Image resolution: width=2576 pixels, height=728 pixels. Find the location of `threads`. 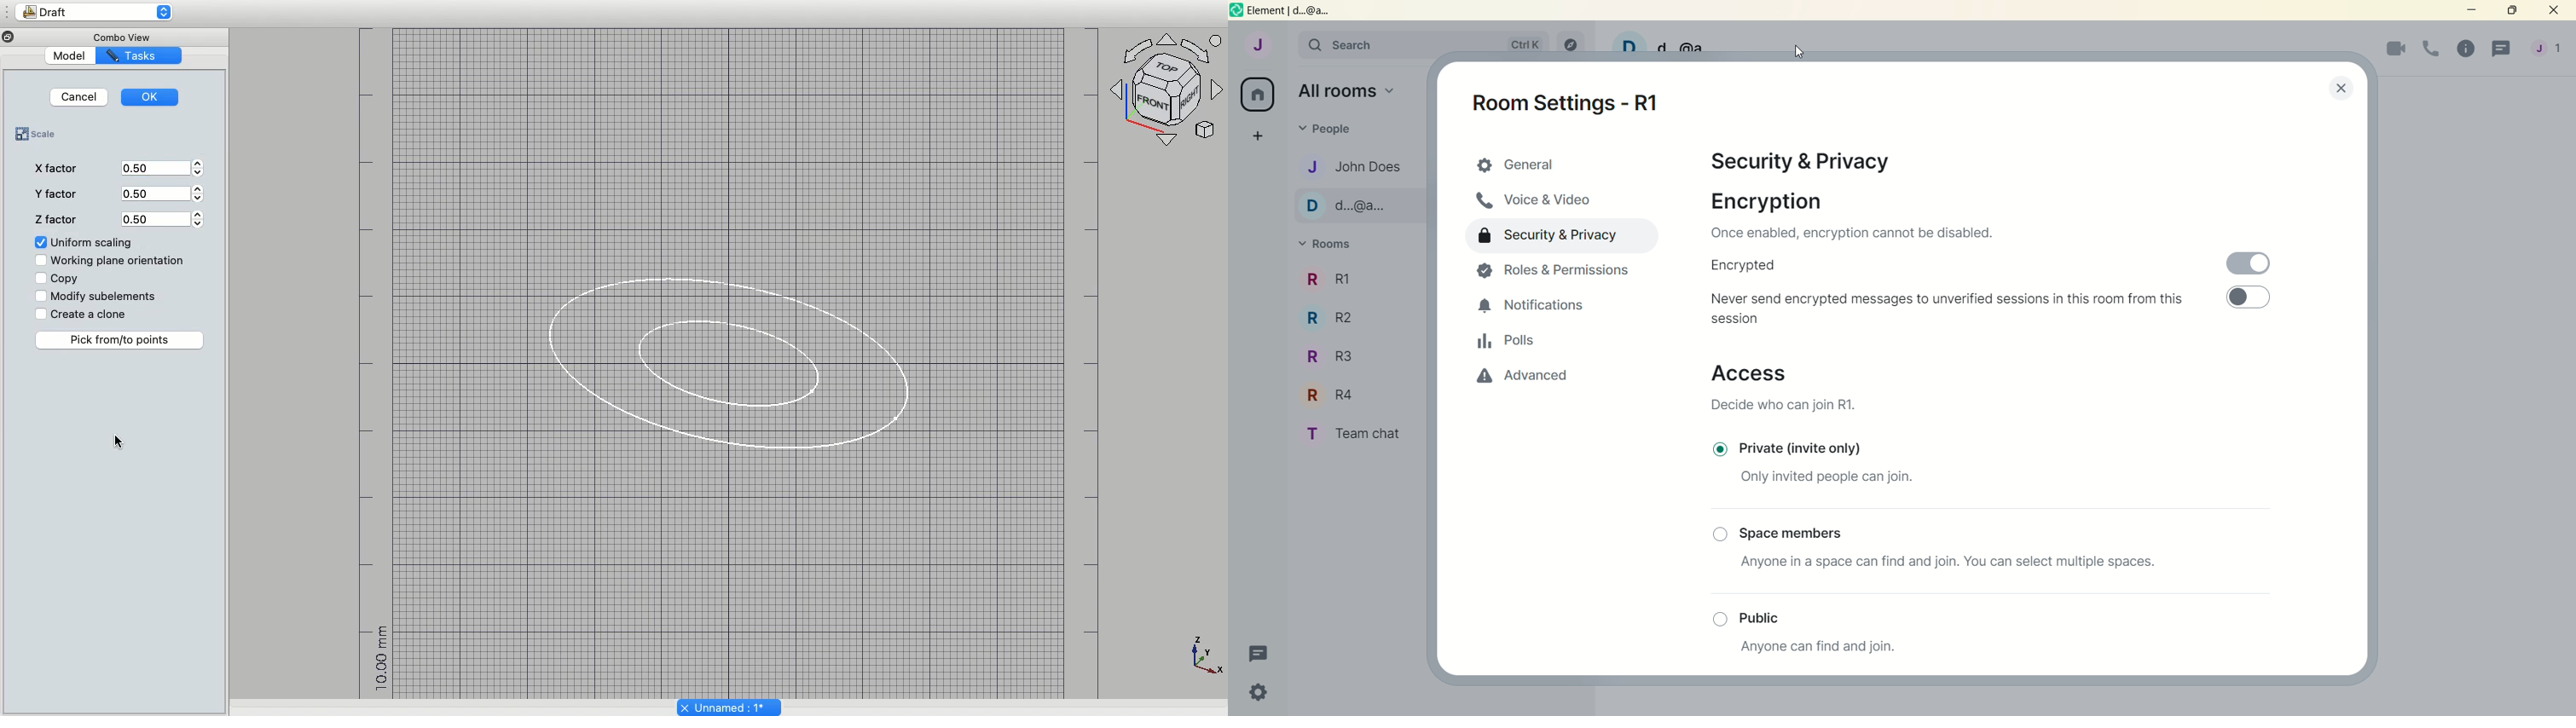

threads is located at coordinates (1254, 652).